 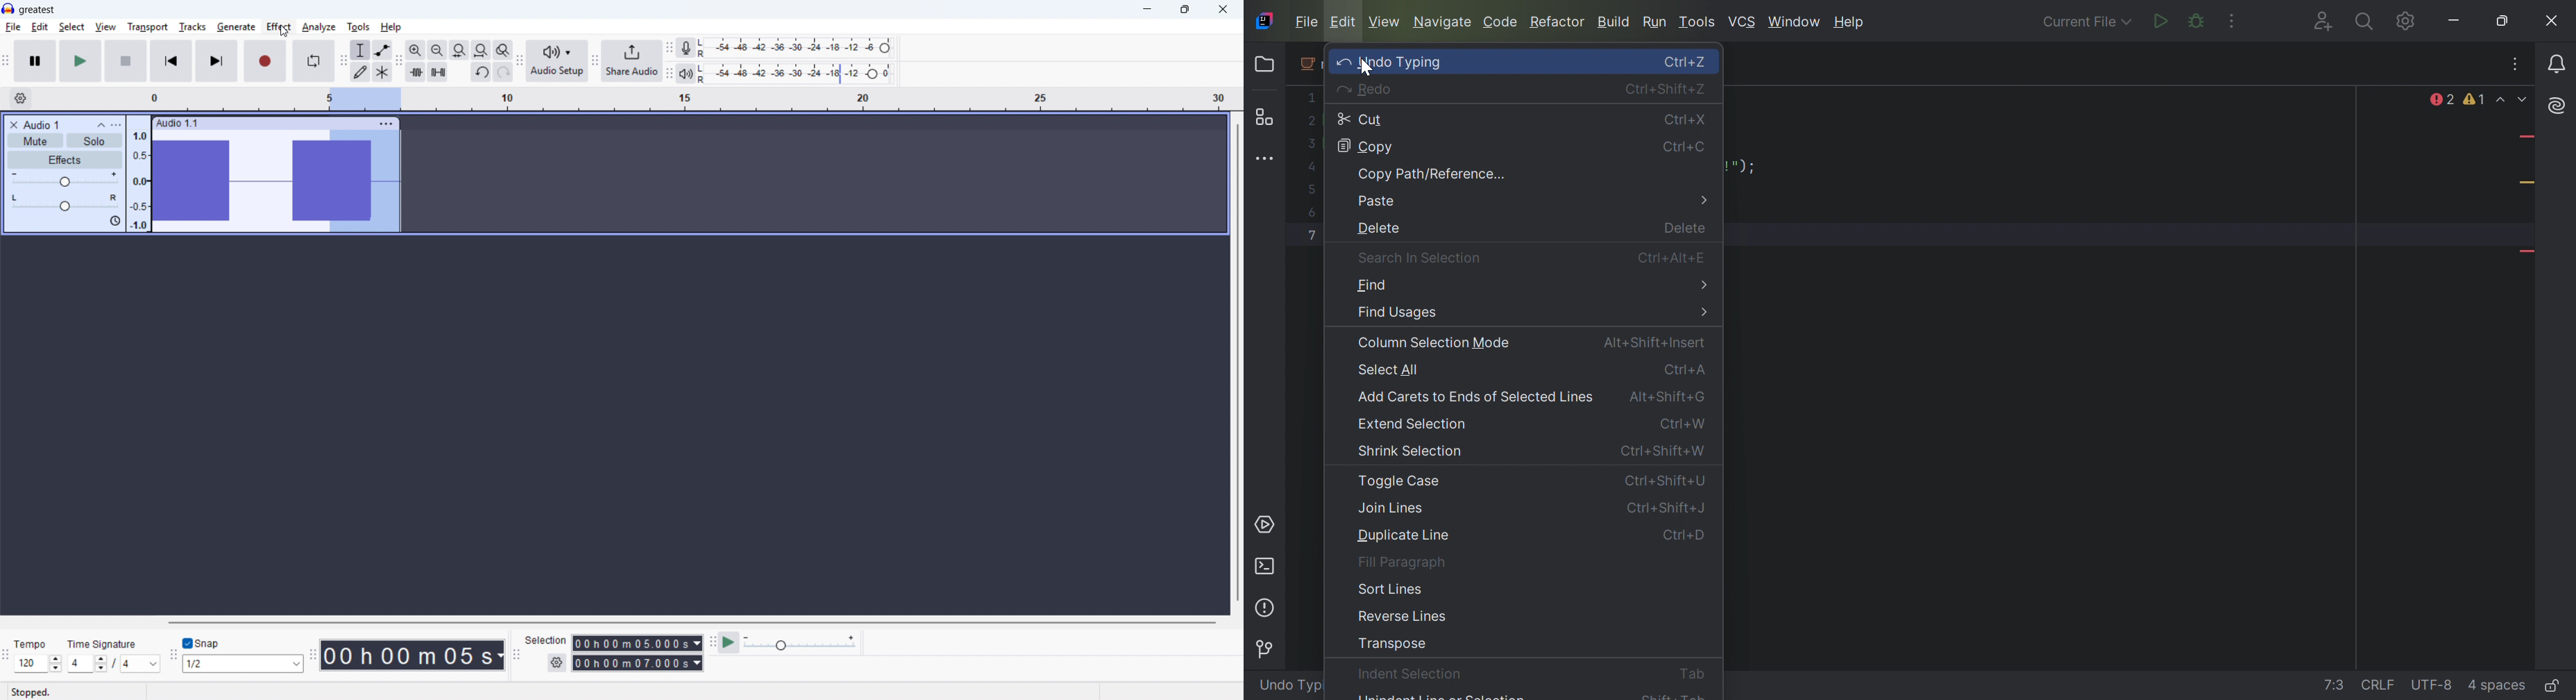 What do you see at coordinates (35, 140) in the screenshot?
I see `Mute ` at bounding box center [35, 140].